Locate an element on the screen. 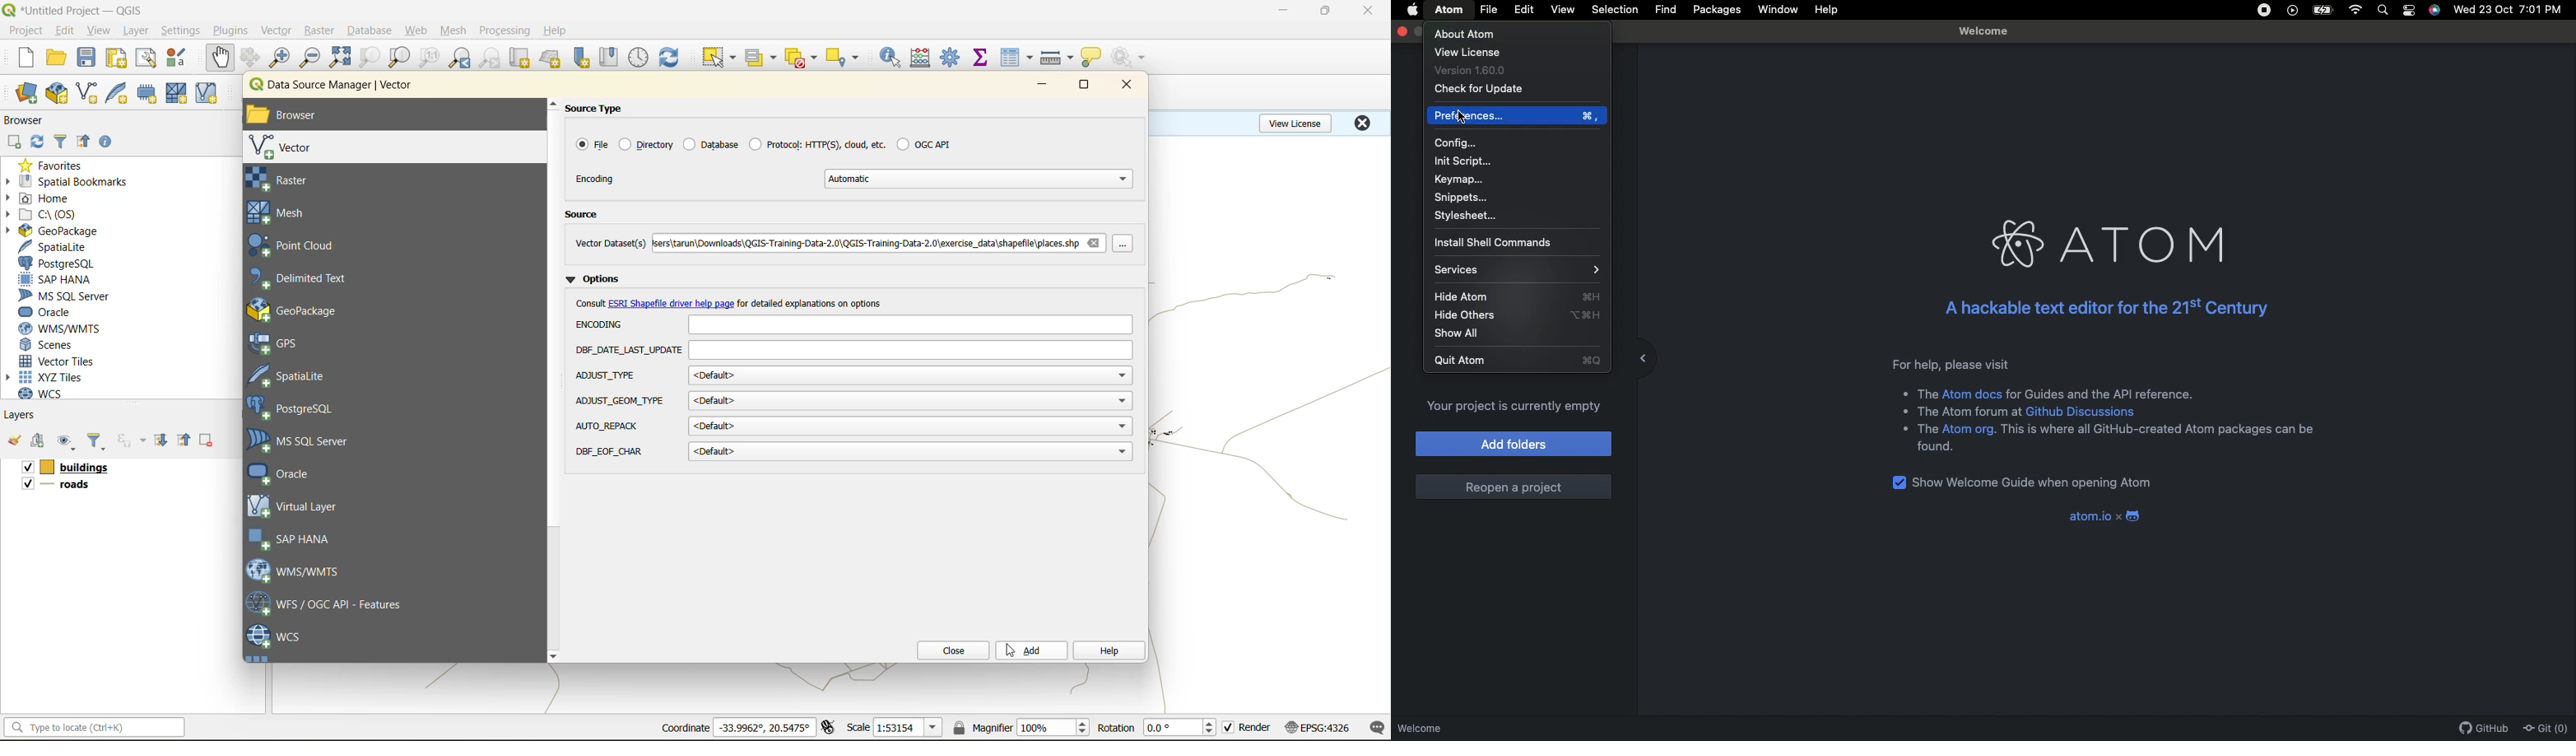 The width and height of the screenshot is (2576, 756). checkbox is located at coordinates (1229, 728).